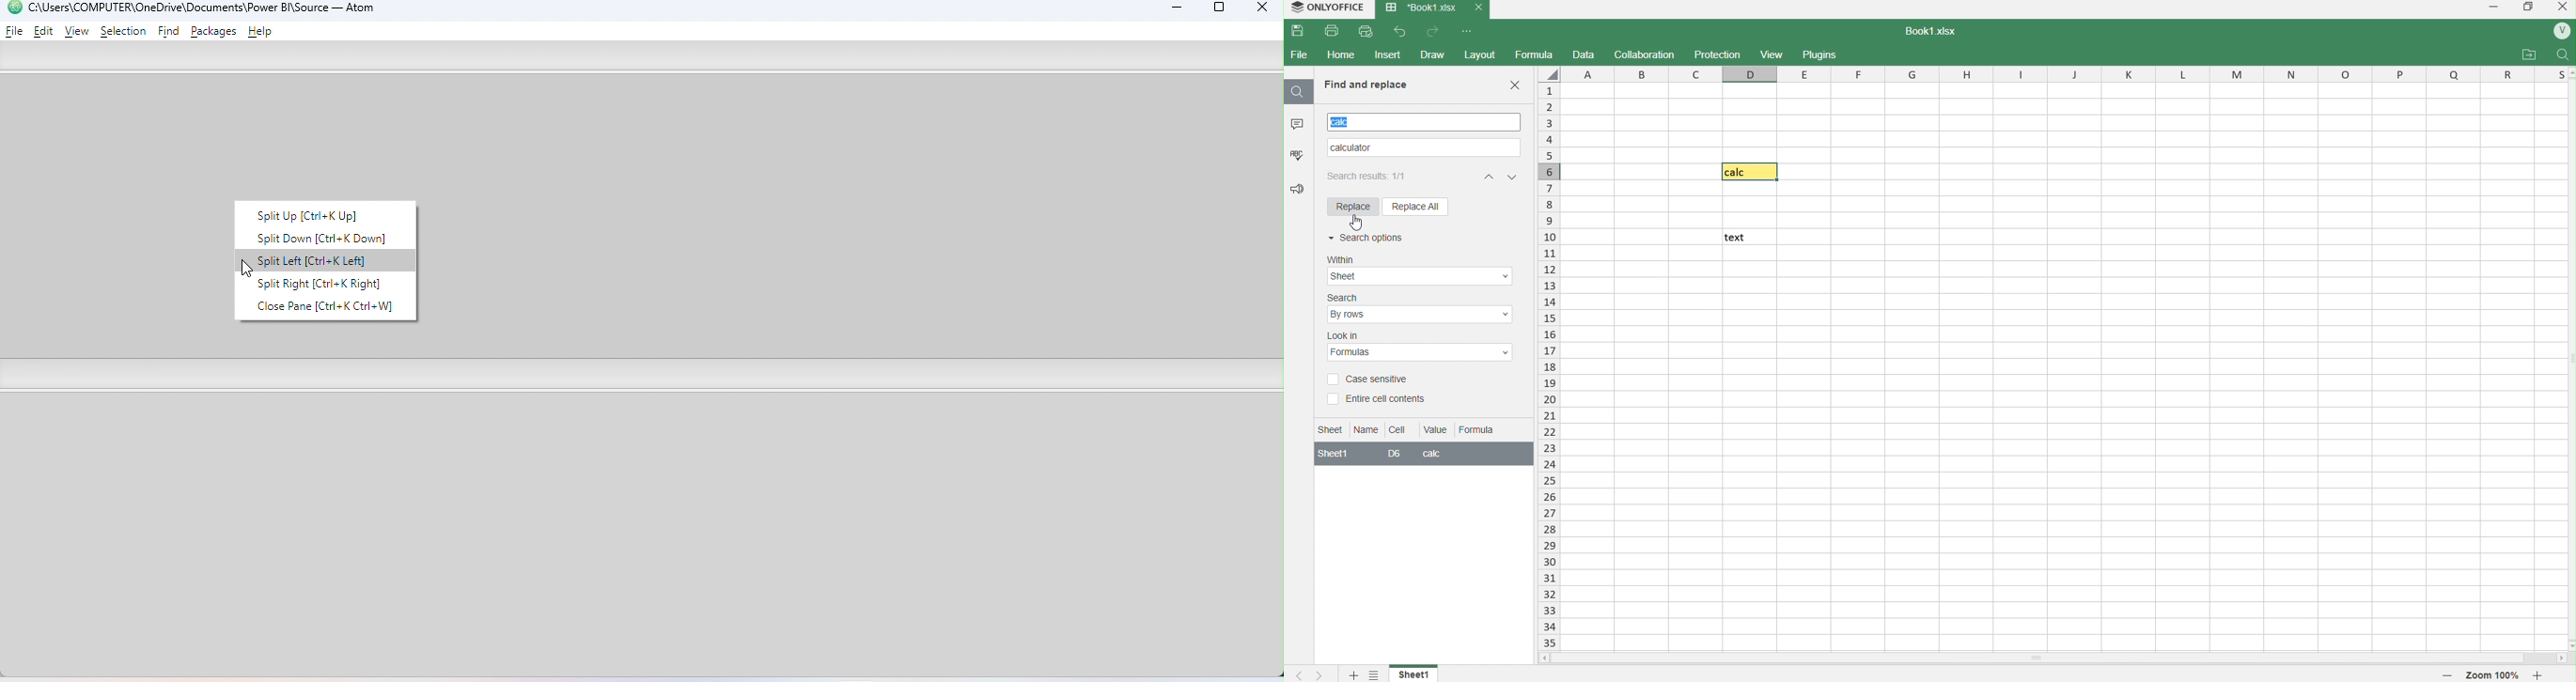  Describe the element at coordinates (1647, 54) in the screenshot. I see `collaboration` at that location.